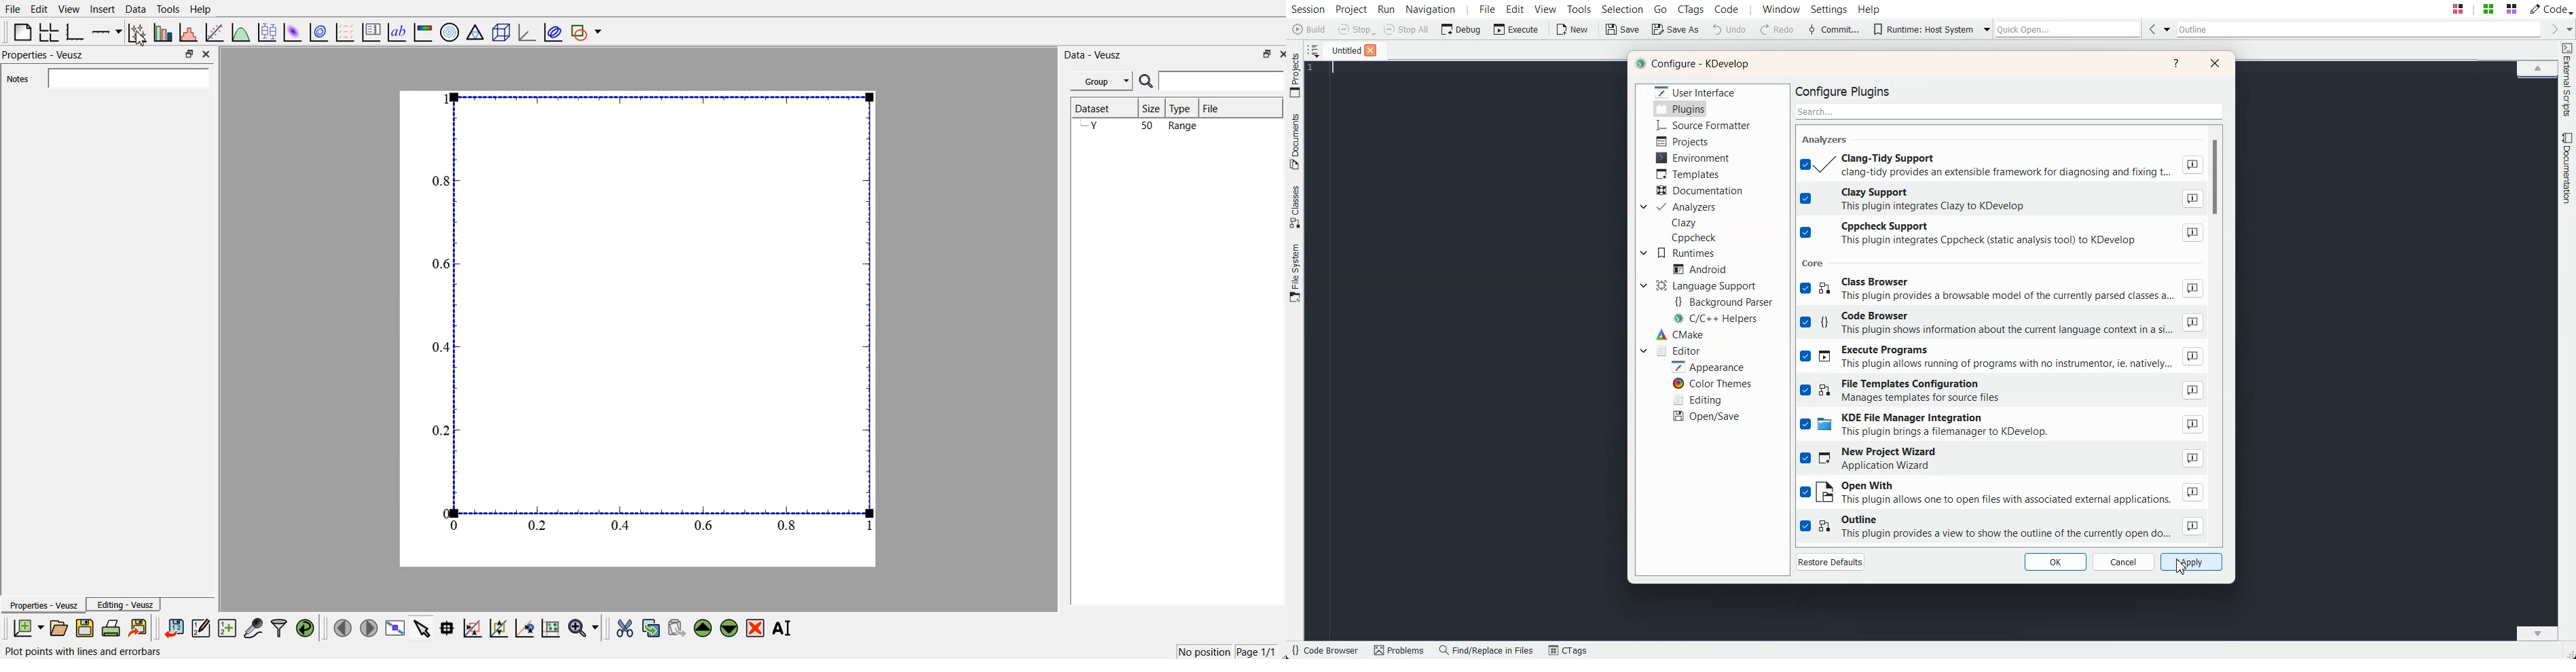 The image size is (2576, 672). What do you see at coordinates (30, 627) in the screenshot?
I see `new document` at bounding box center [30, 627].